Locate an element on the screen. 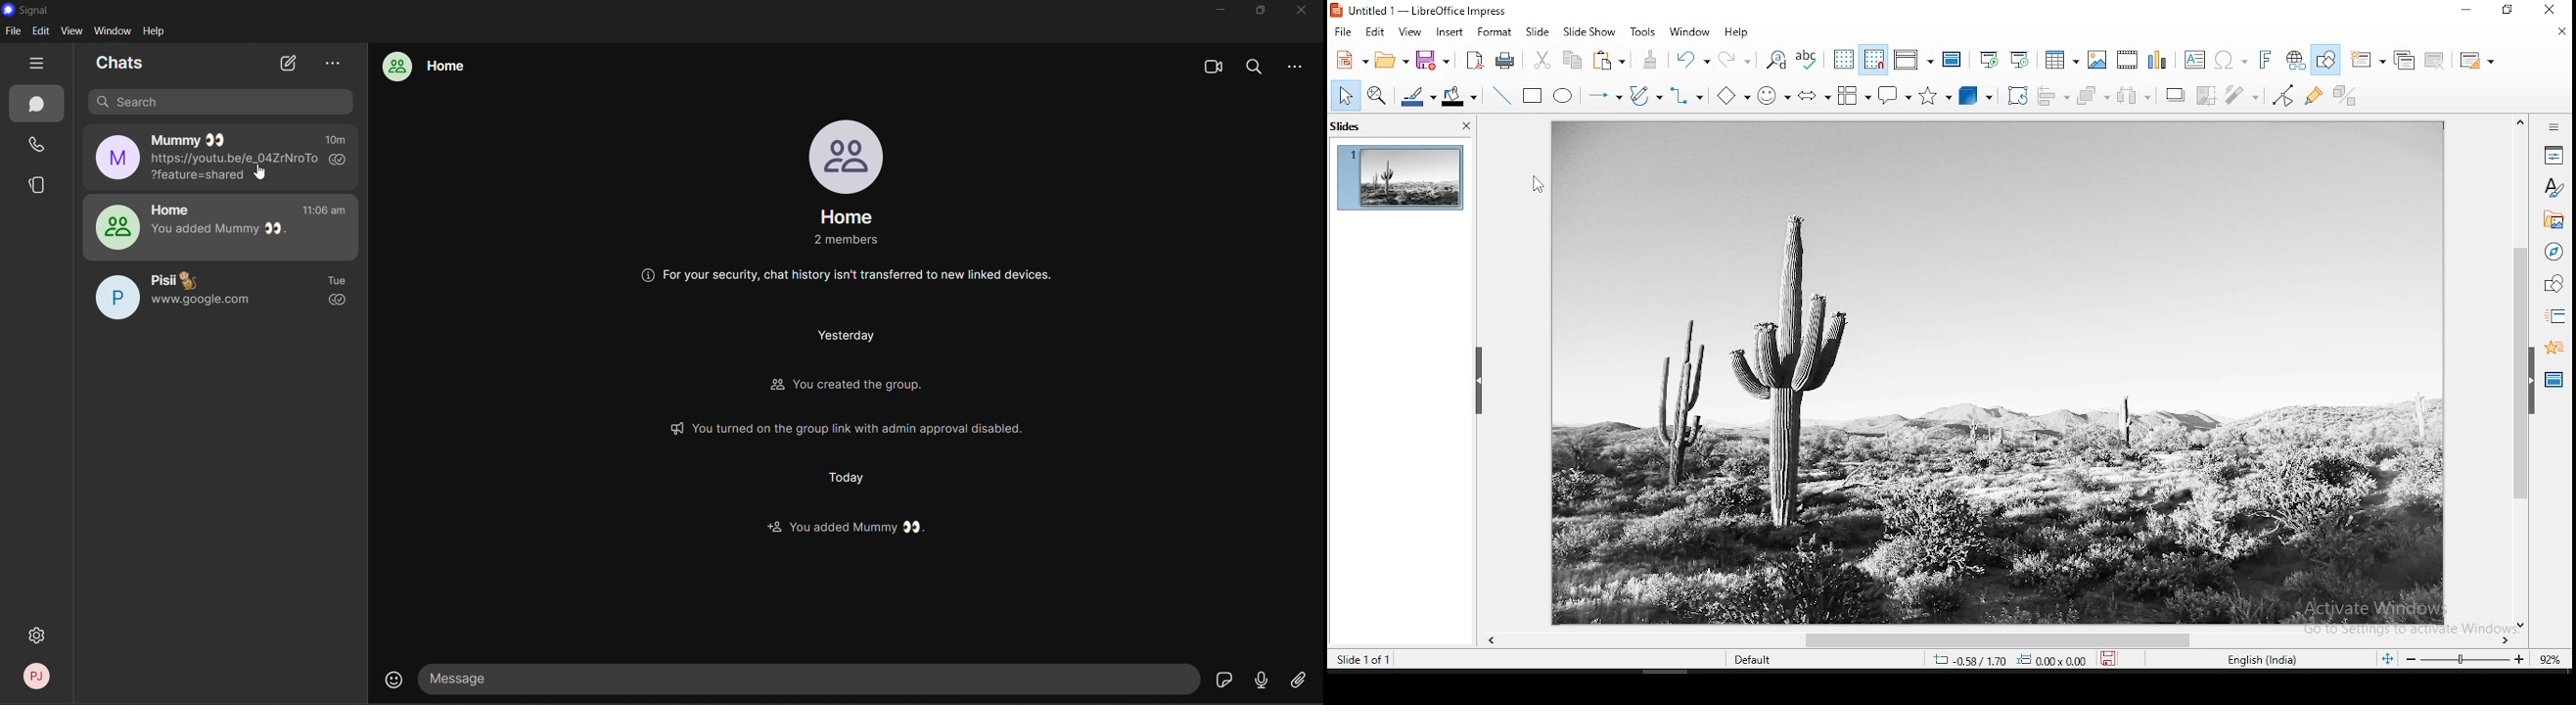 This screenshot has width=2576, height=728. open is located at coordinates (1392, 58).